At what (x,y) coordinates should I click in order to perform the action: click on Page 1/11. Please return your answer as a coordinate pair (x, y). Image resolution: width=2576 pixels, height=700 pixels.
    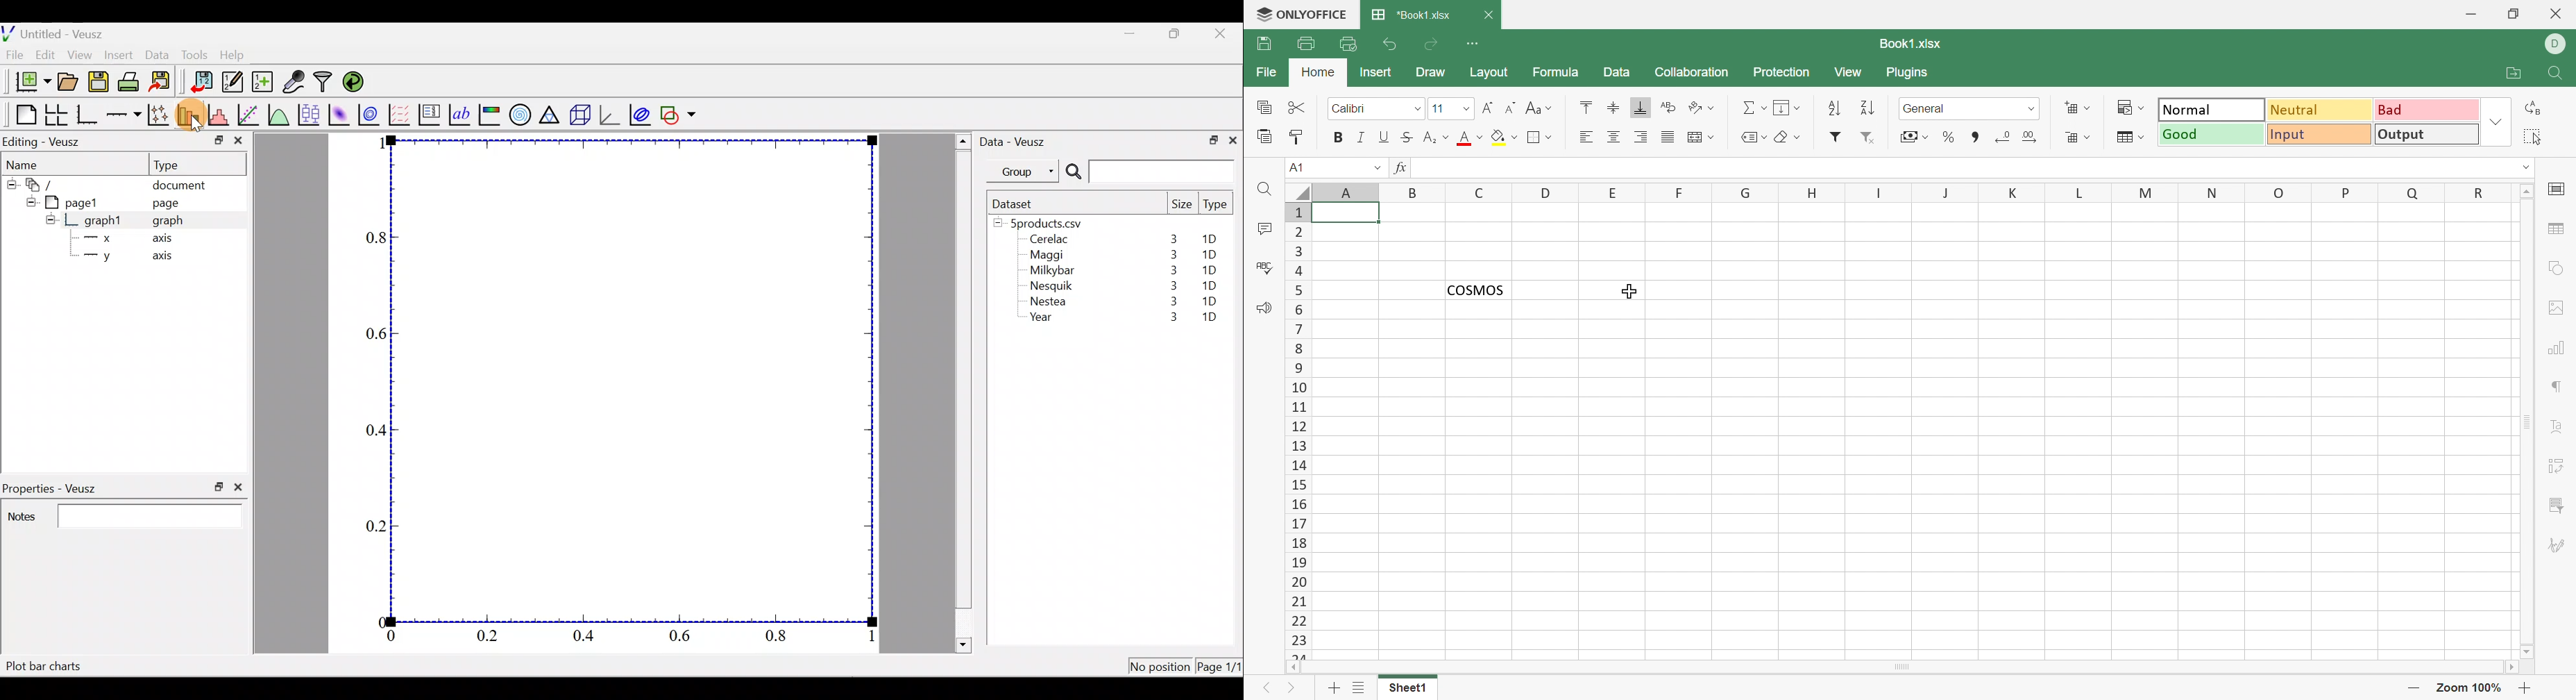
    Looking at the image, I should click on (1221, 669).